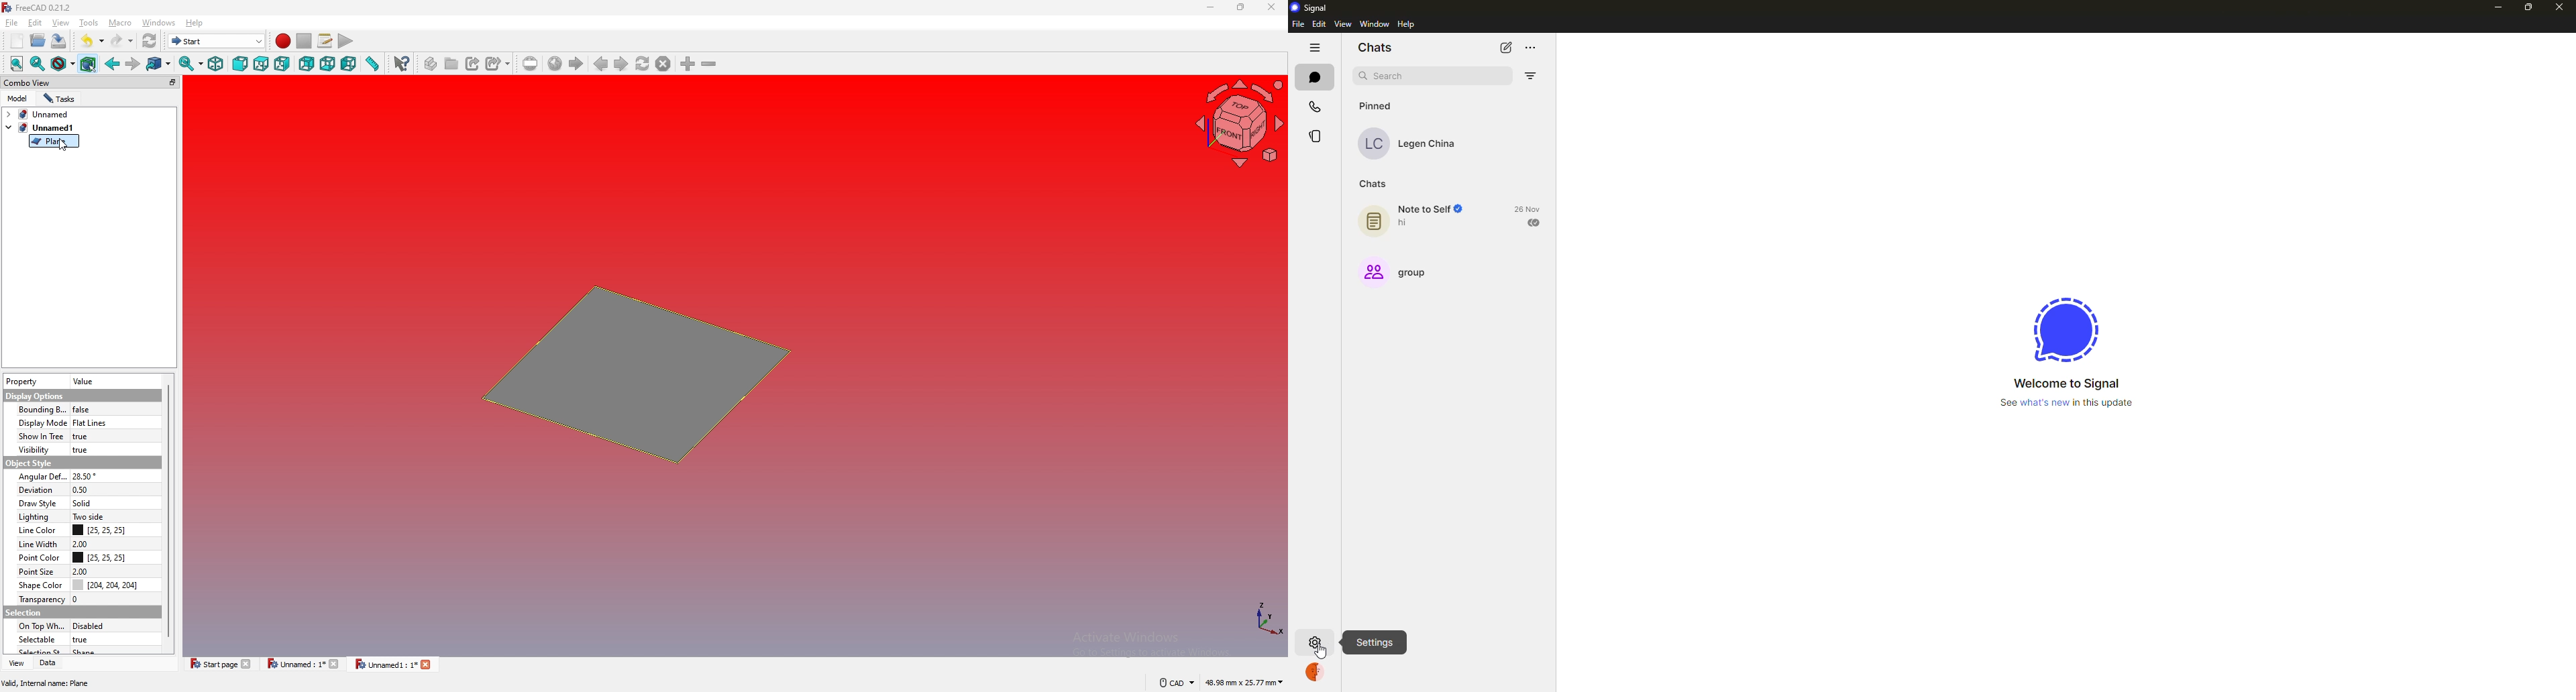 This screenshot has height=700, width=2576. Describe the element at coordinates (35, 22) in the screenshot. I see `edit` at that location.